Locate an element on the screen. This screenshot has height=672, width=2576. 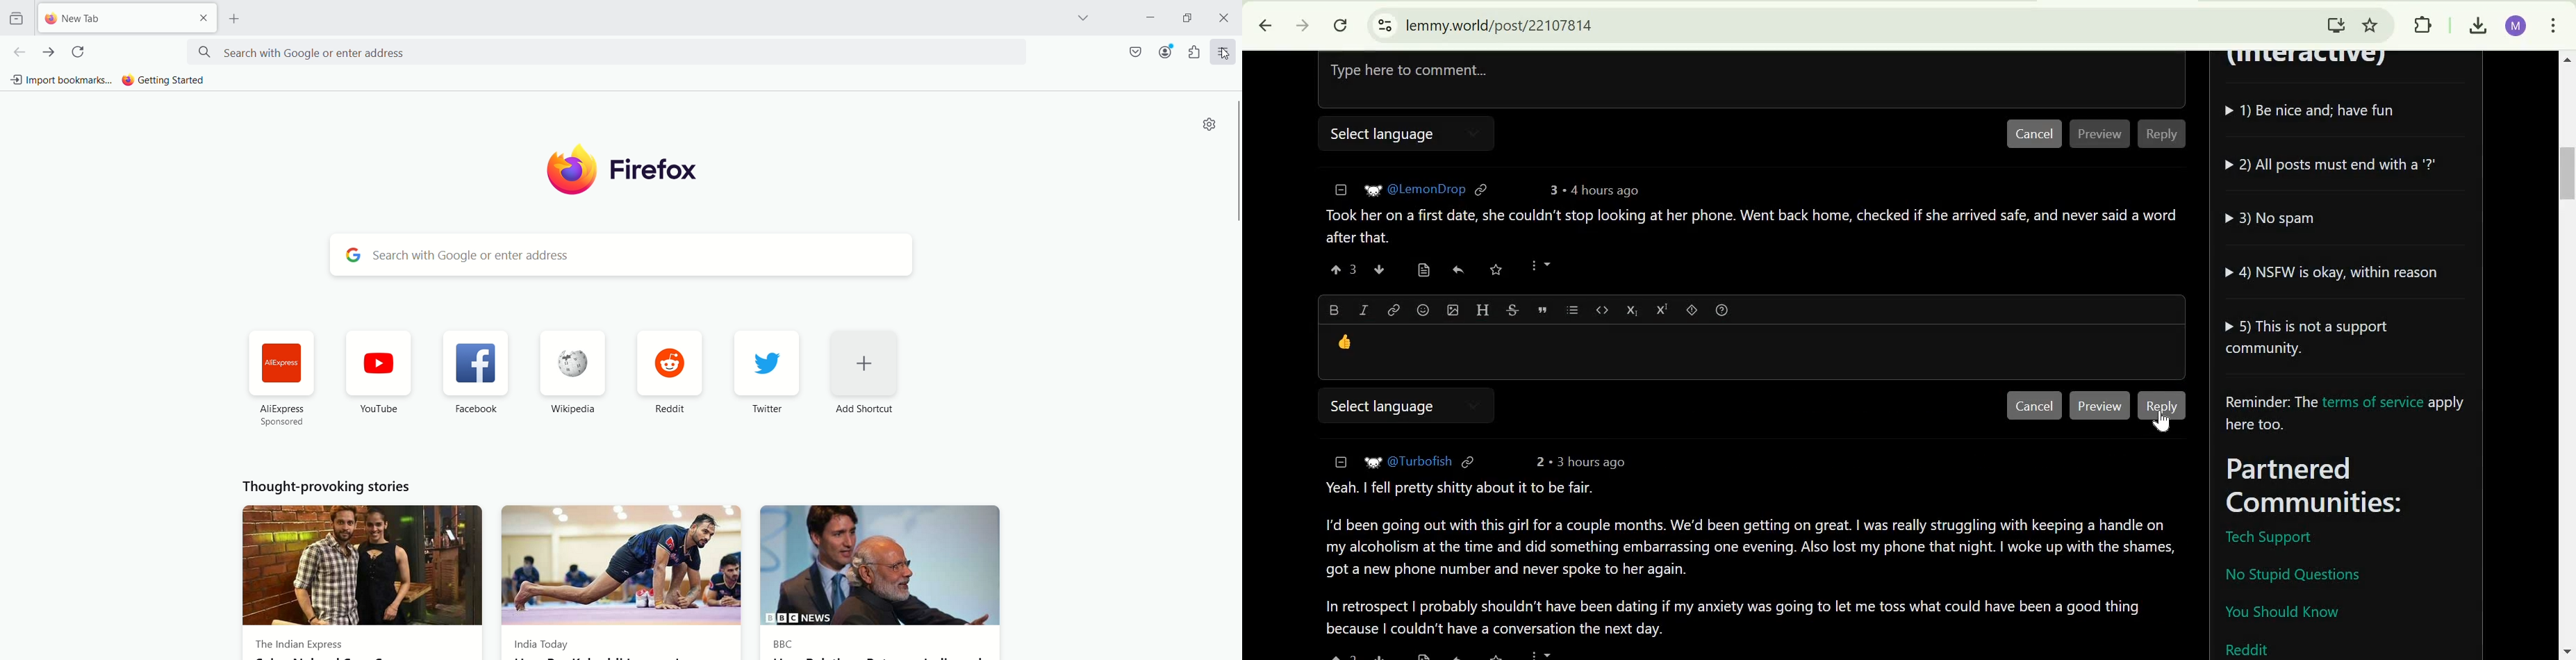
Select language is located at coordinates (1378, 135).